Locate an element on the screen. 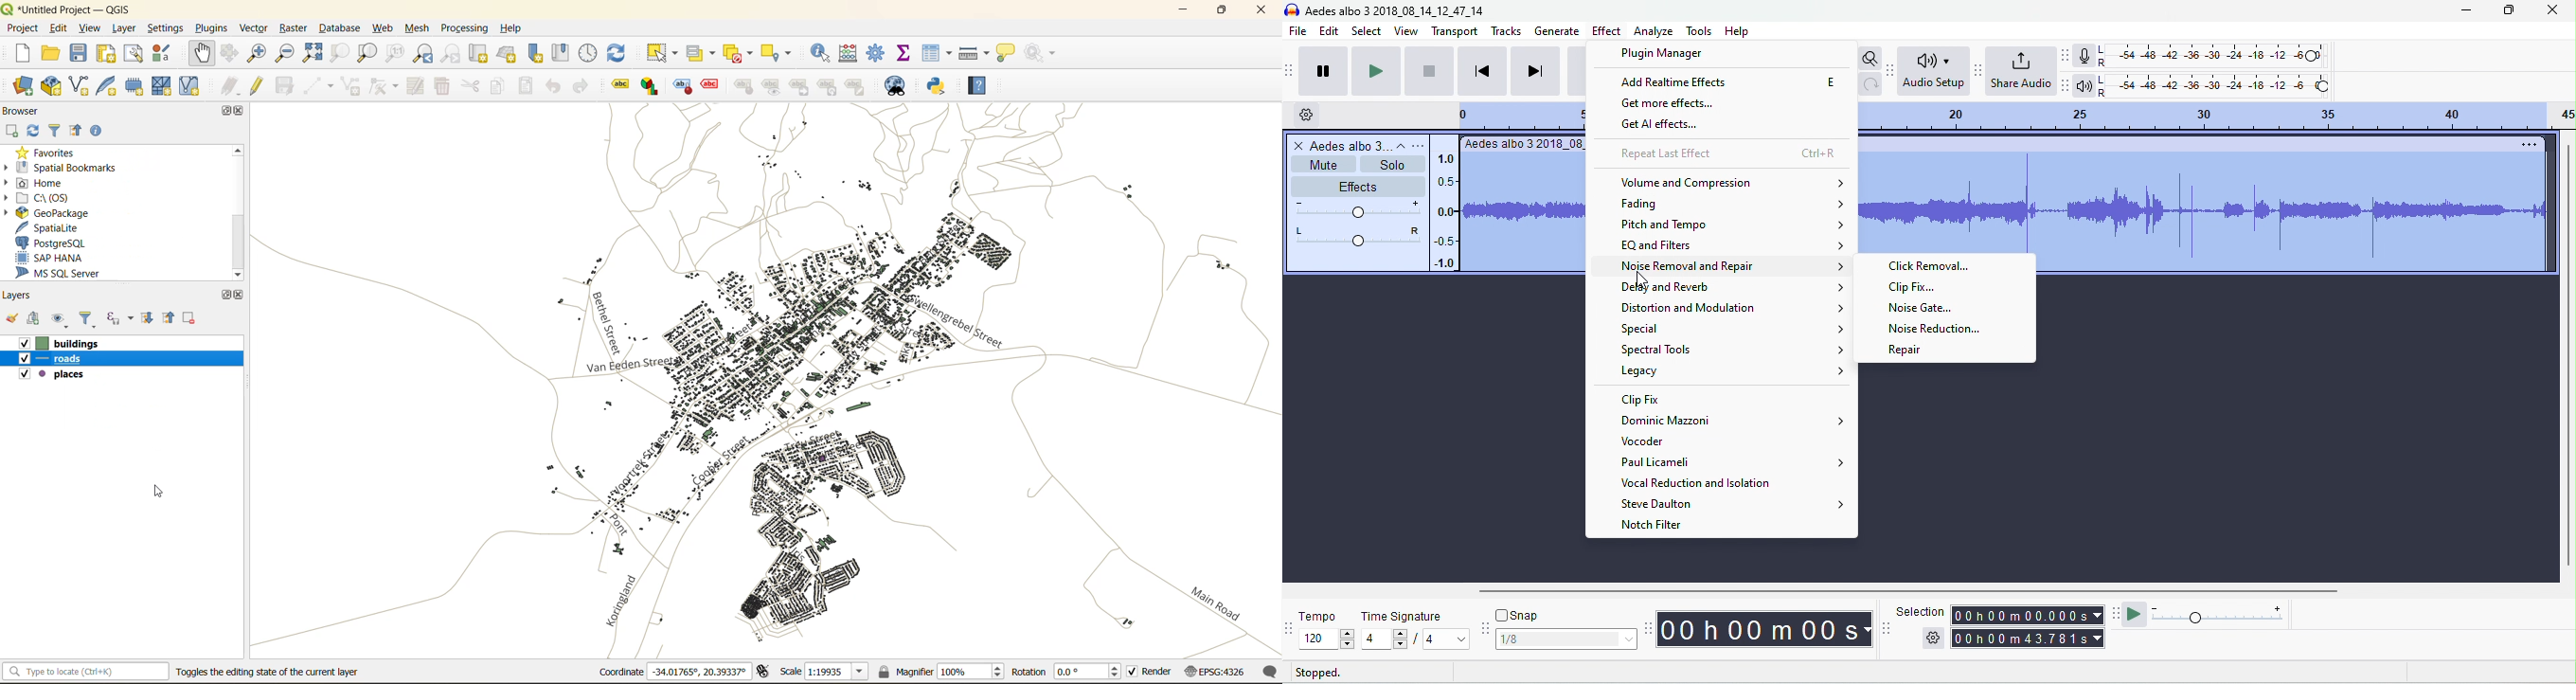 This screenshot has width=2576, height=700. pan selection is located at coordinates (228, 54).